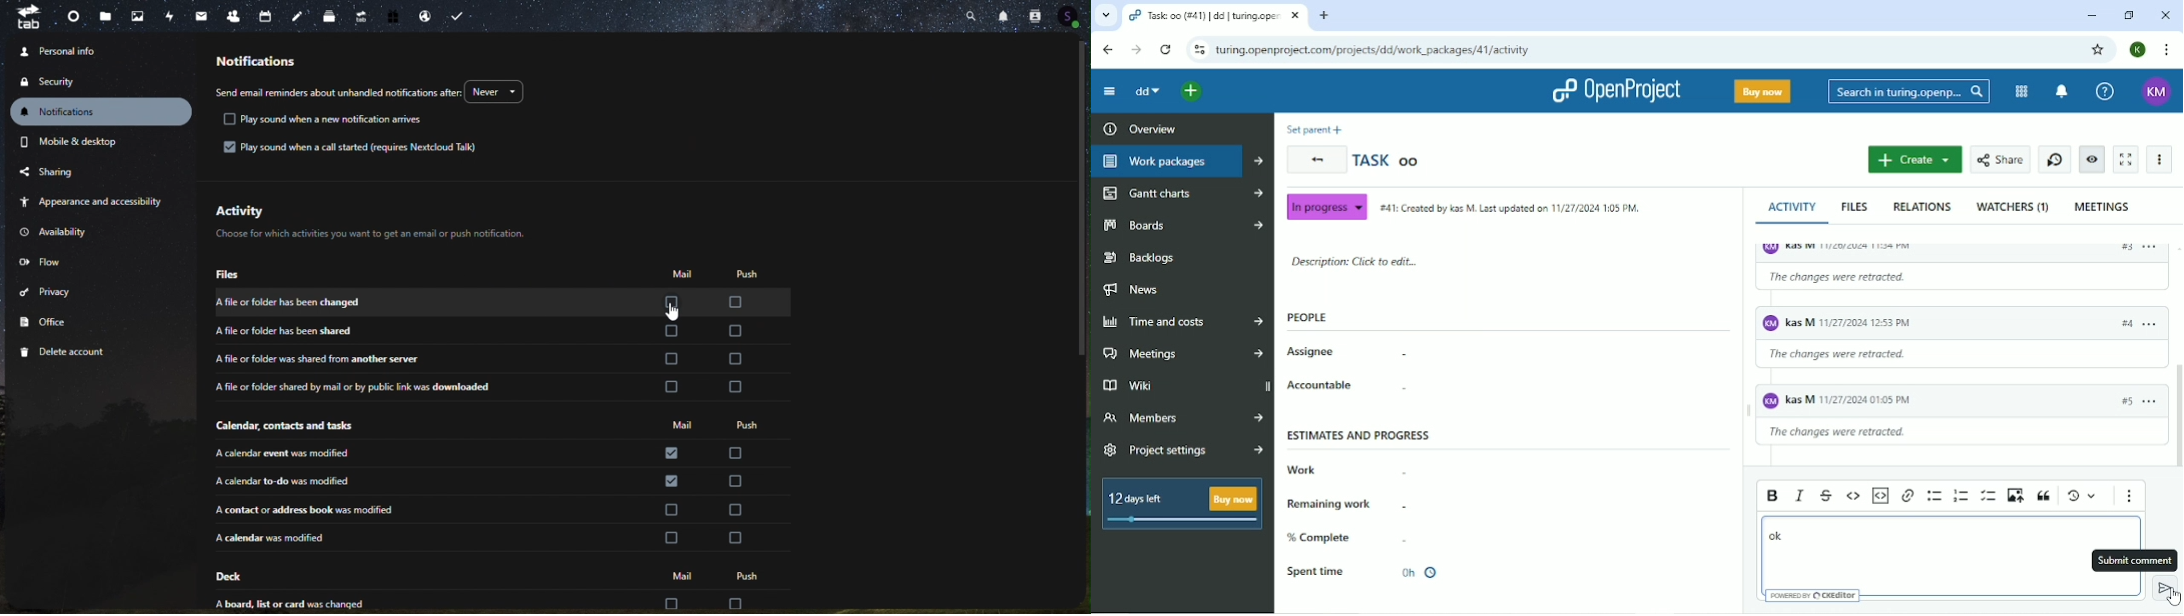  Describe the element at coordinates (737, 539) in the screenshot. I see `check box` at that location.